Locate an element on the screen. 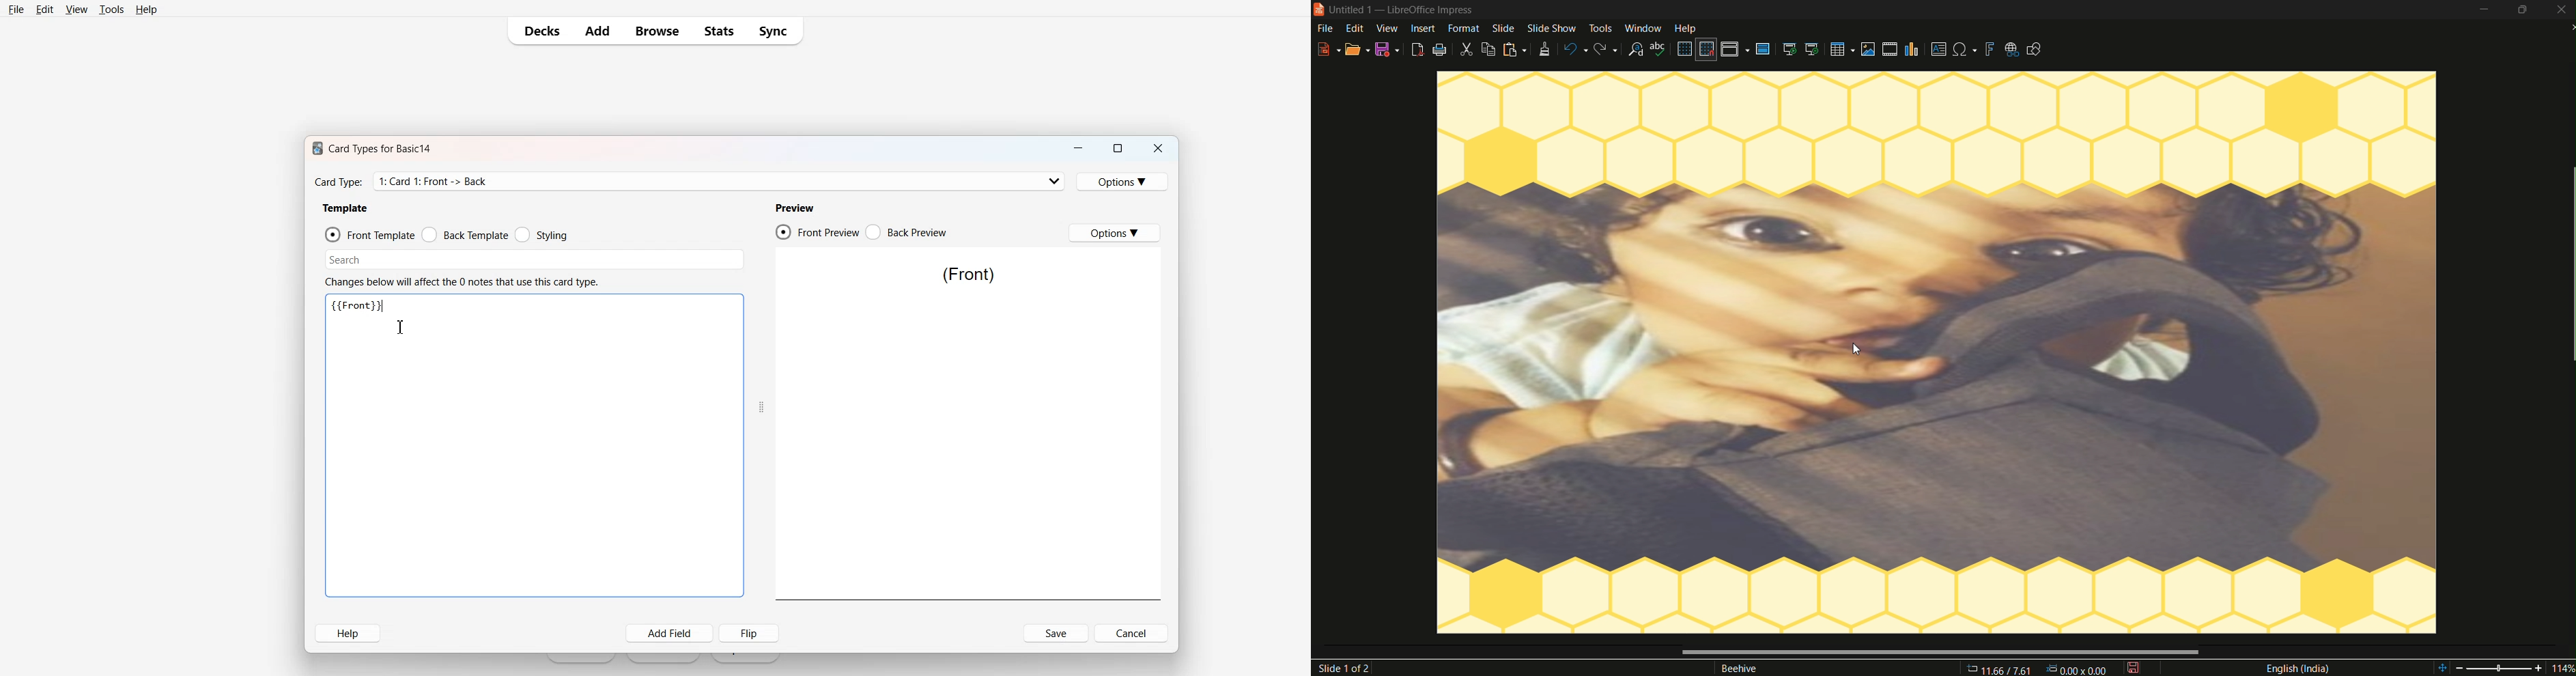  slide 1of2 is located at coordinates (1348, 668).